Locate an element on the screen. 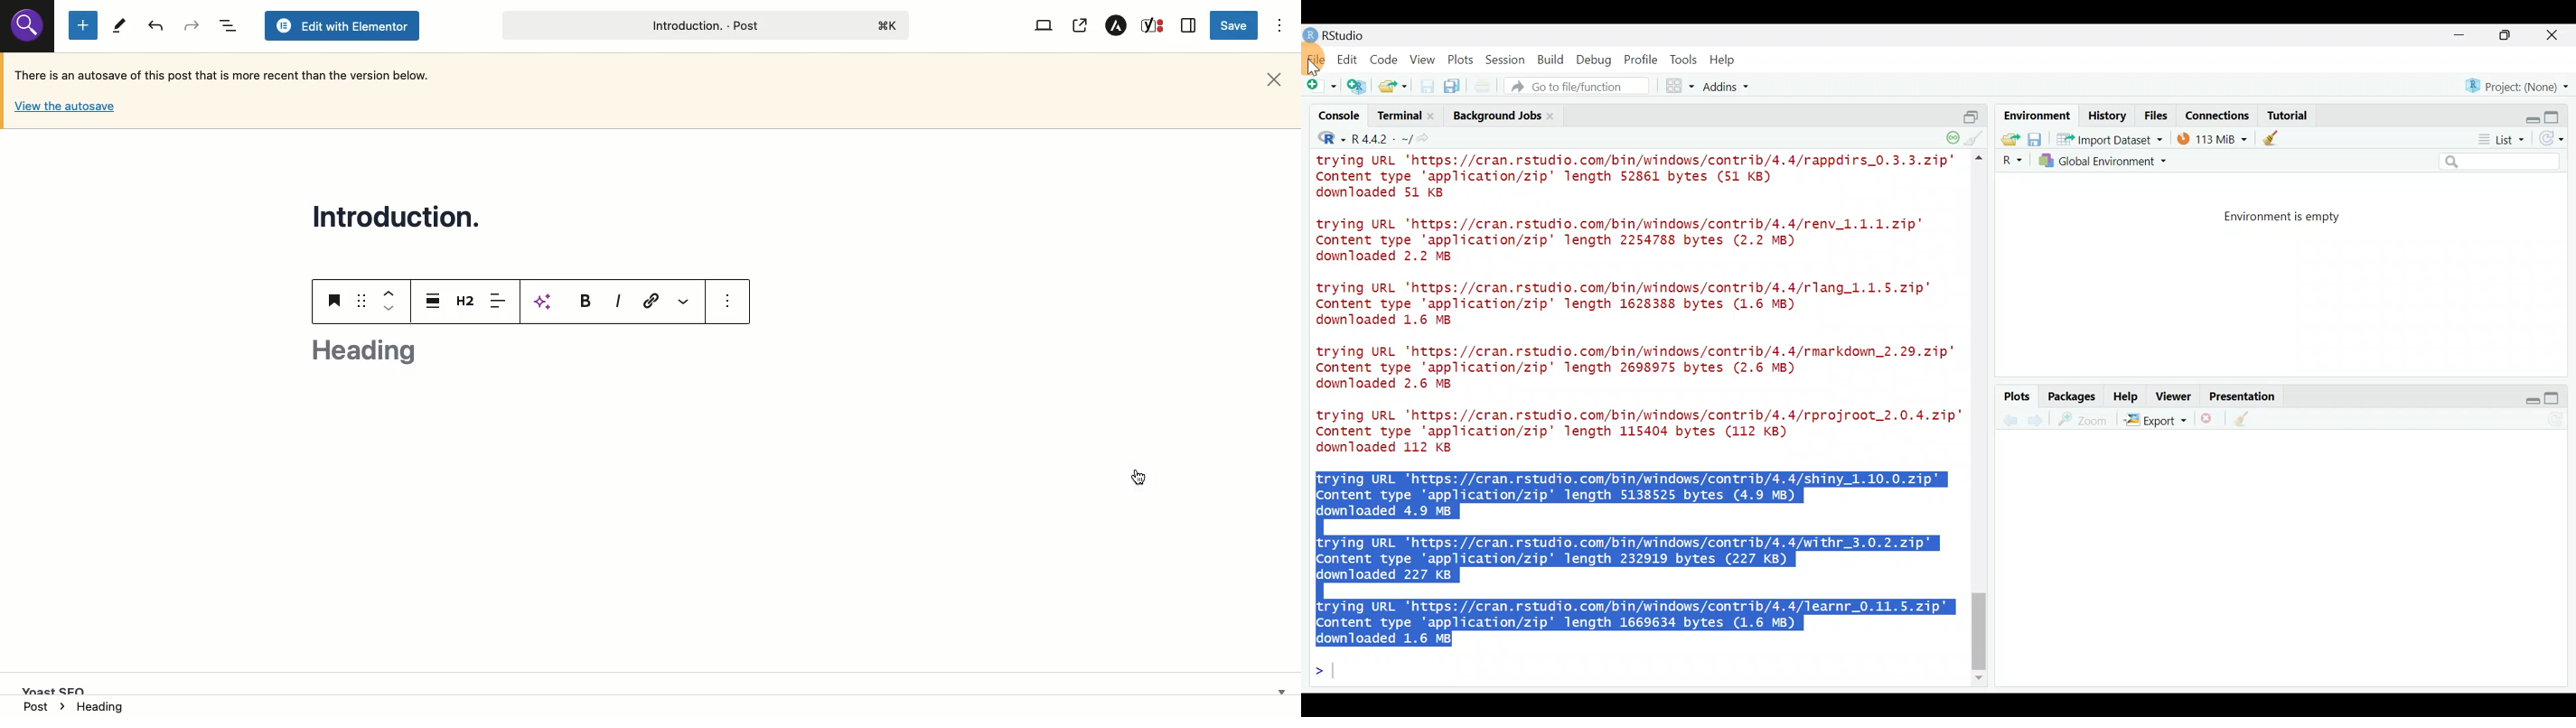 The width and height of the screenshot is (2576, 728). Plots is located at coordinates (1461, 57).